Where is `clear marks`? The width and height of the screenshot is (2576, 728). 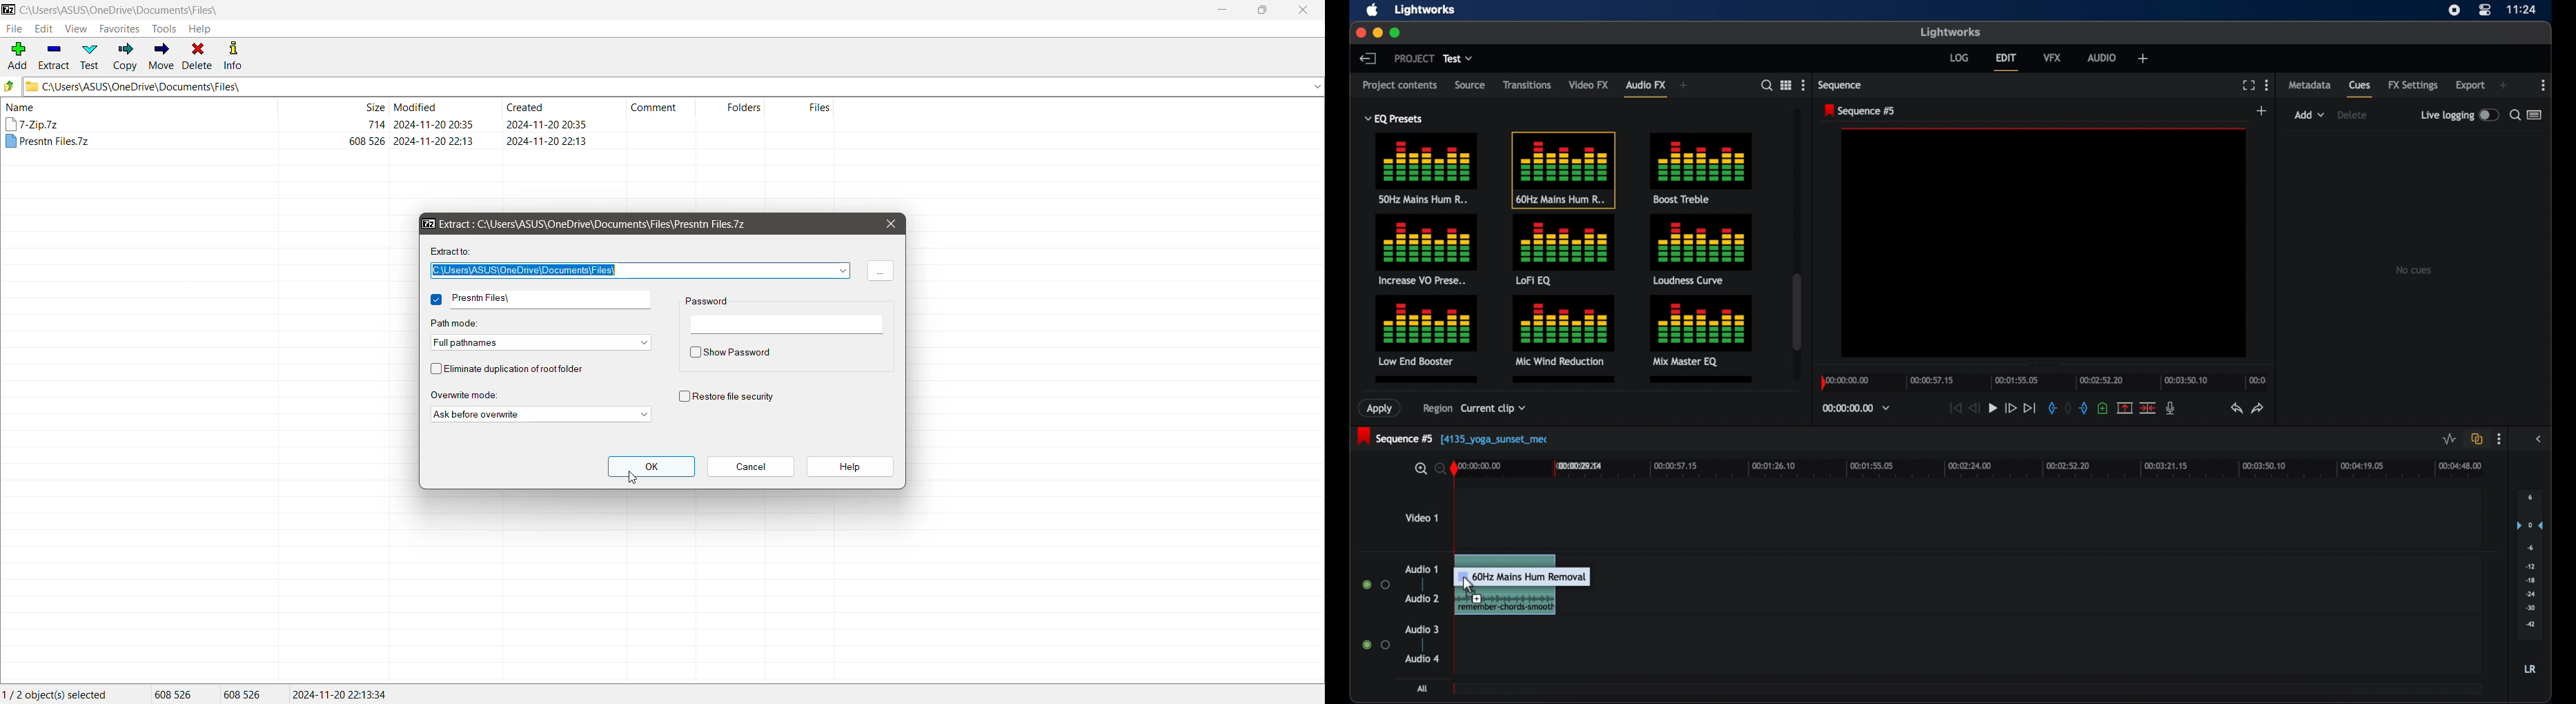
clear marks is located at coordinates (2067, 407).